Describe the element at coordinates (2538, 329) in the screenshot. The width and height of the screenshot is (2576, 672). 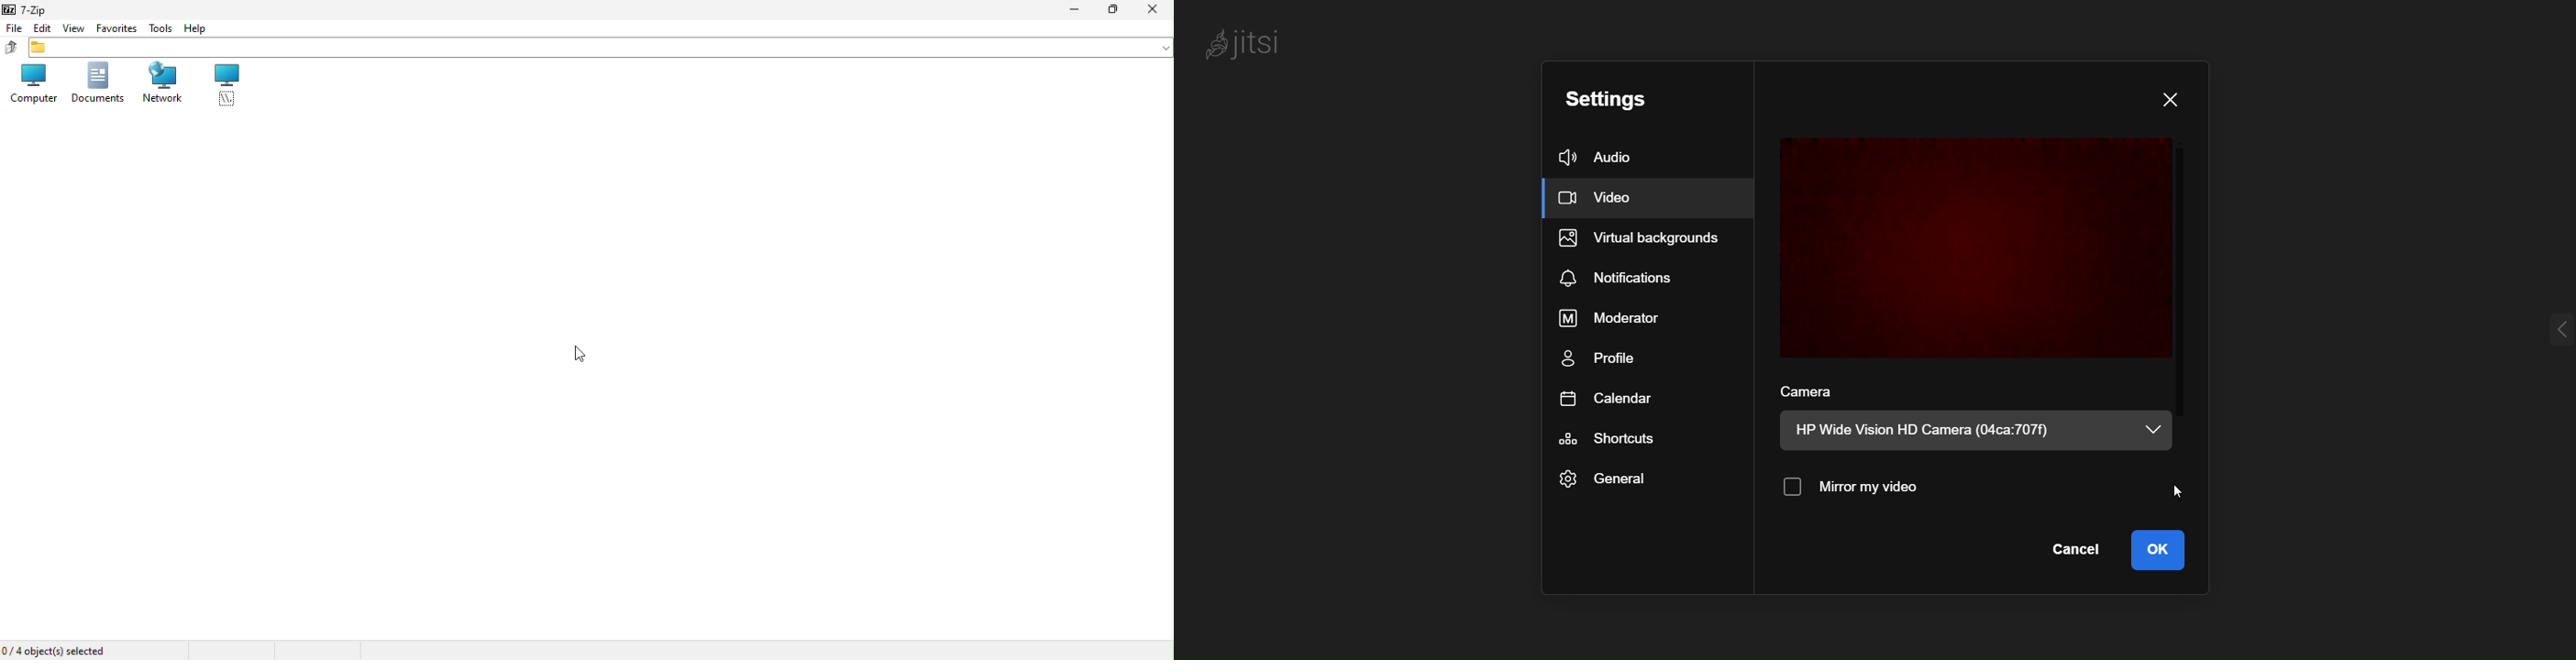
I see `expand` at that location.